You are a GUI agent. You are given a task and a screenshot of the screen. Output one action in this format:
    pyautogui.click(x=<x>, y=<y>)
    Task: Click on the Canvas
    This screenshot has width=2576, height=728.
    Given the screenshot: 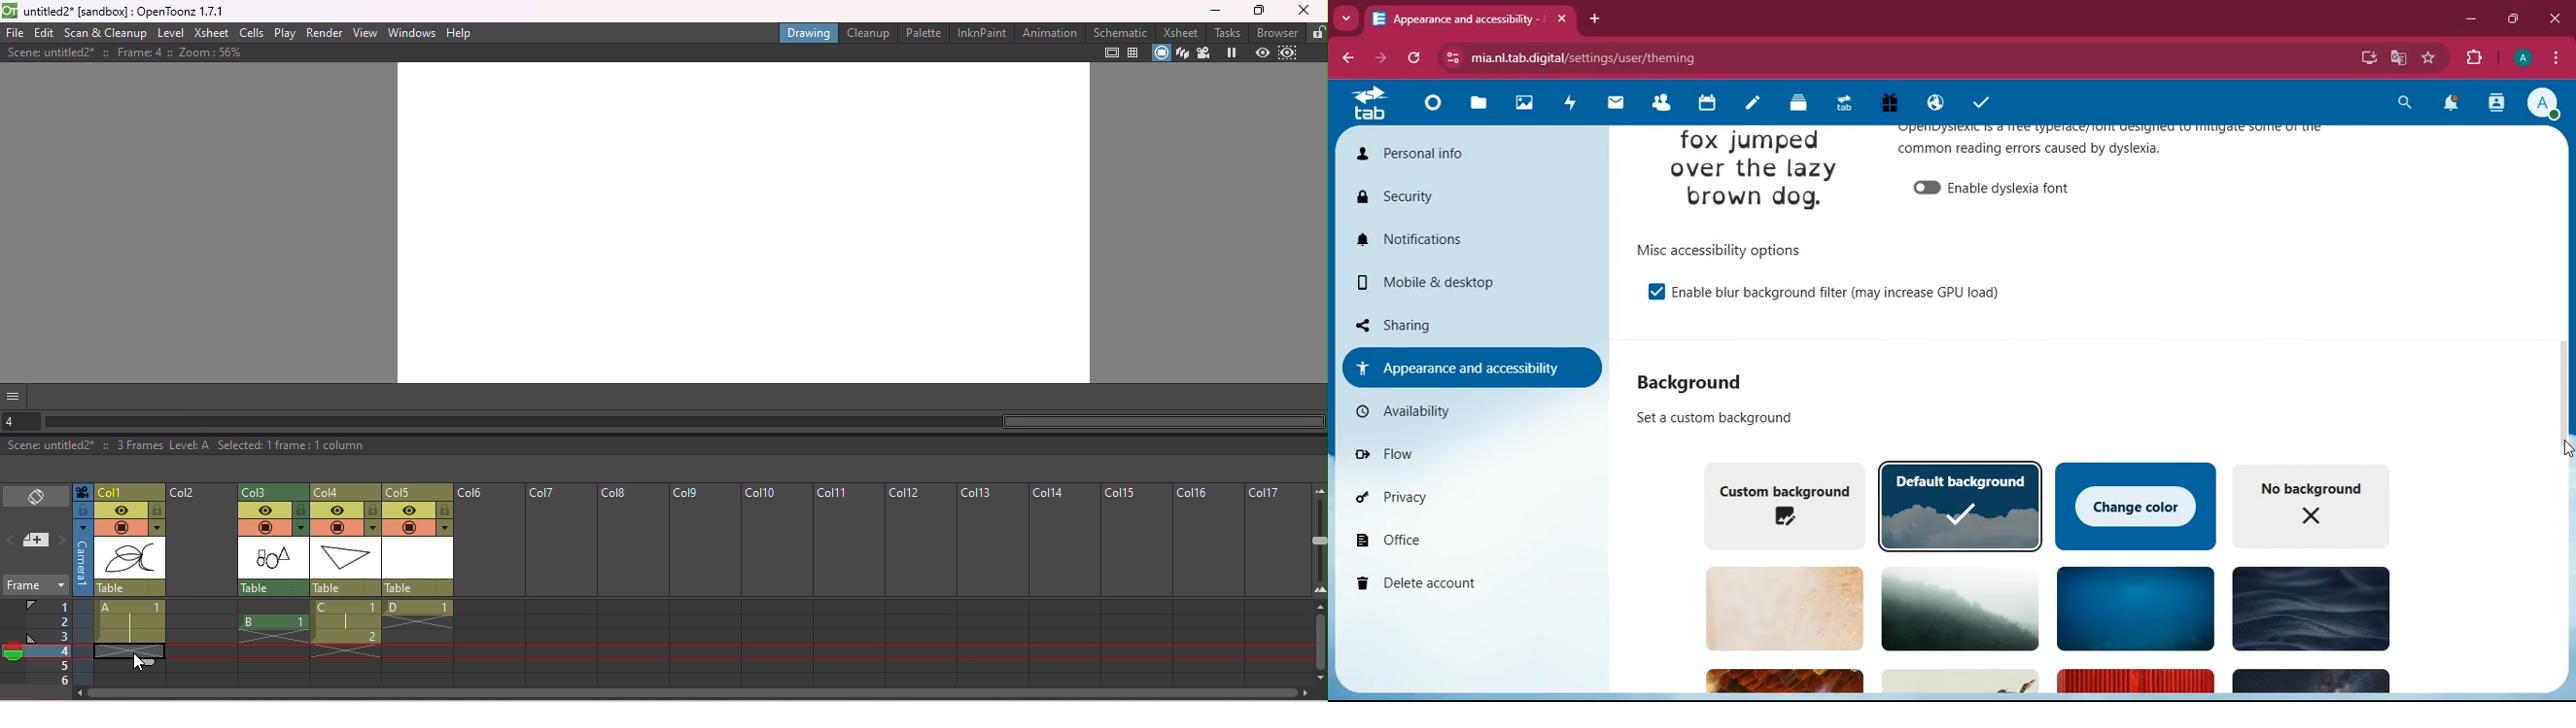 What is the action you would take?
    pyautogui.click(x=741, y=222)
    